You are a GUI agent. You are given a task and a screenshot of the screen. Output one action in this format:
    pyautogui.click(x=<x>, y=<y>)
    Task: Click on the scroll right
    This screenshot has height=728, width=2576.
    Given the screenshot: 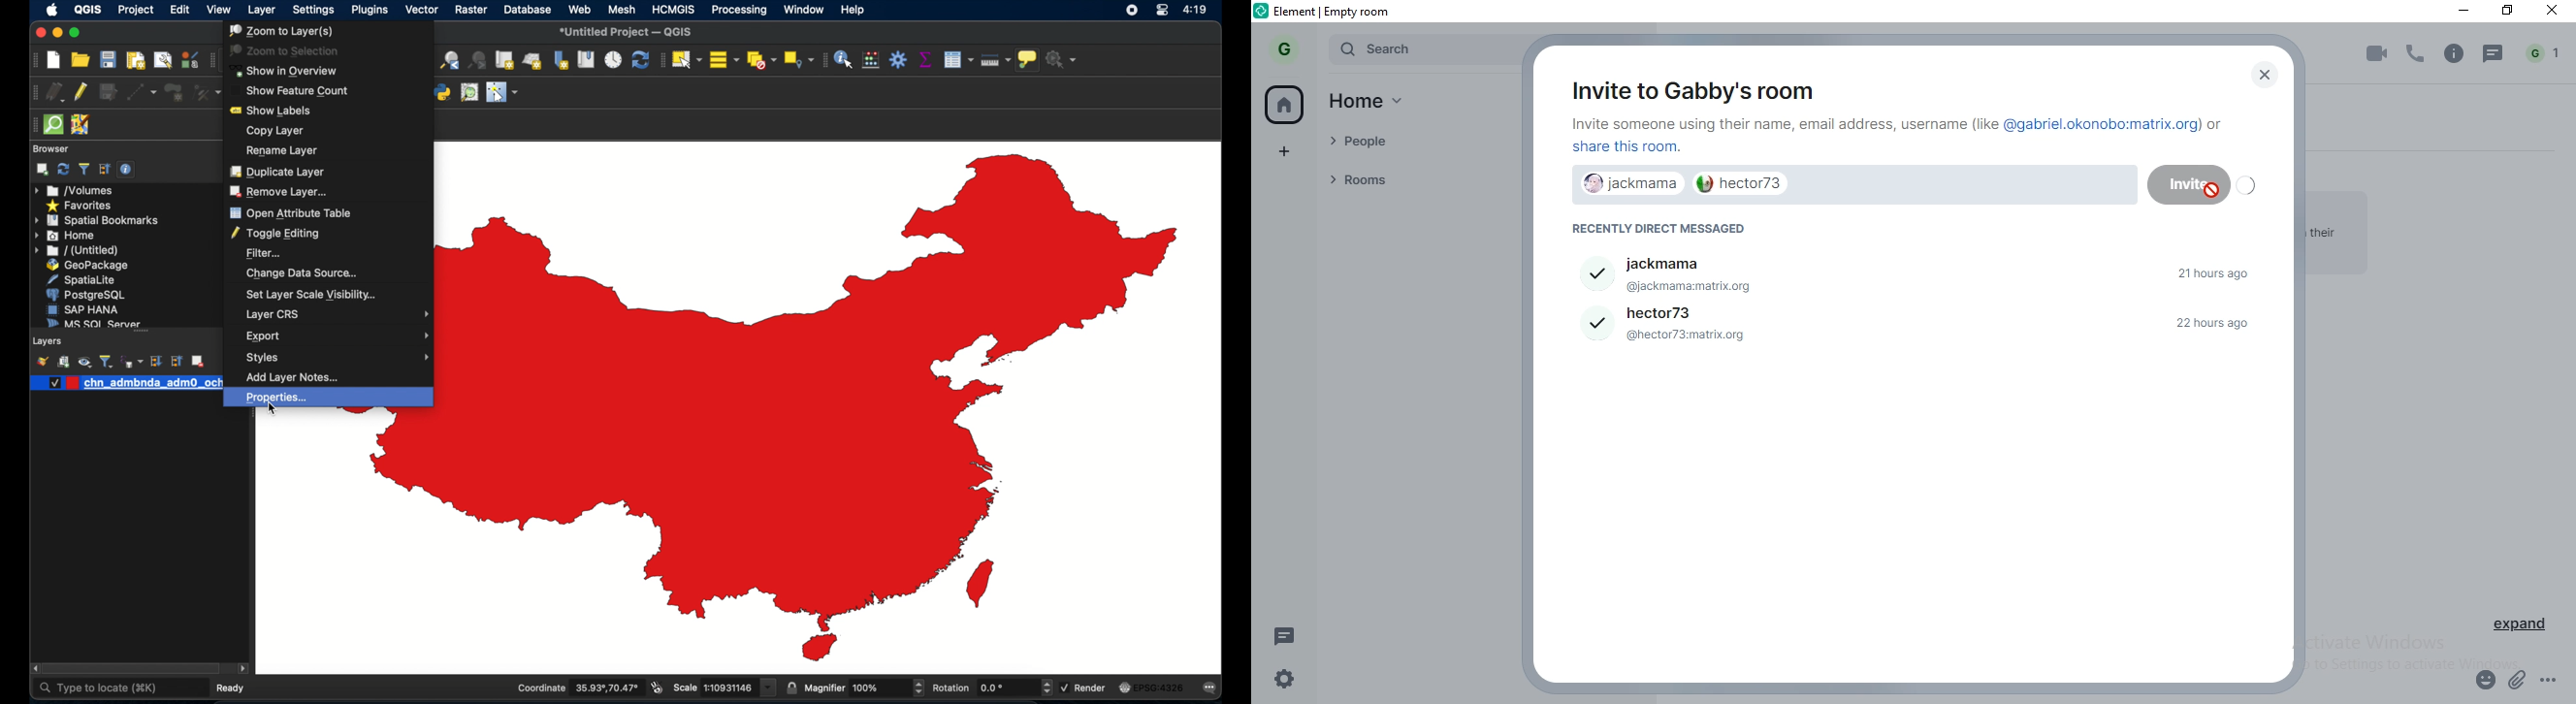 What is the action you would take?
    pyautogui.click(x=33, y=669)
    